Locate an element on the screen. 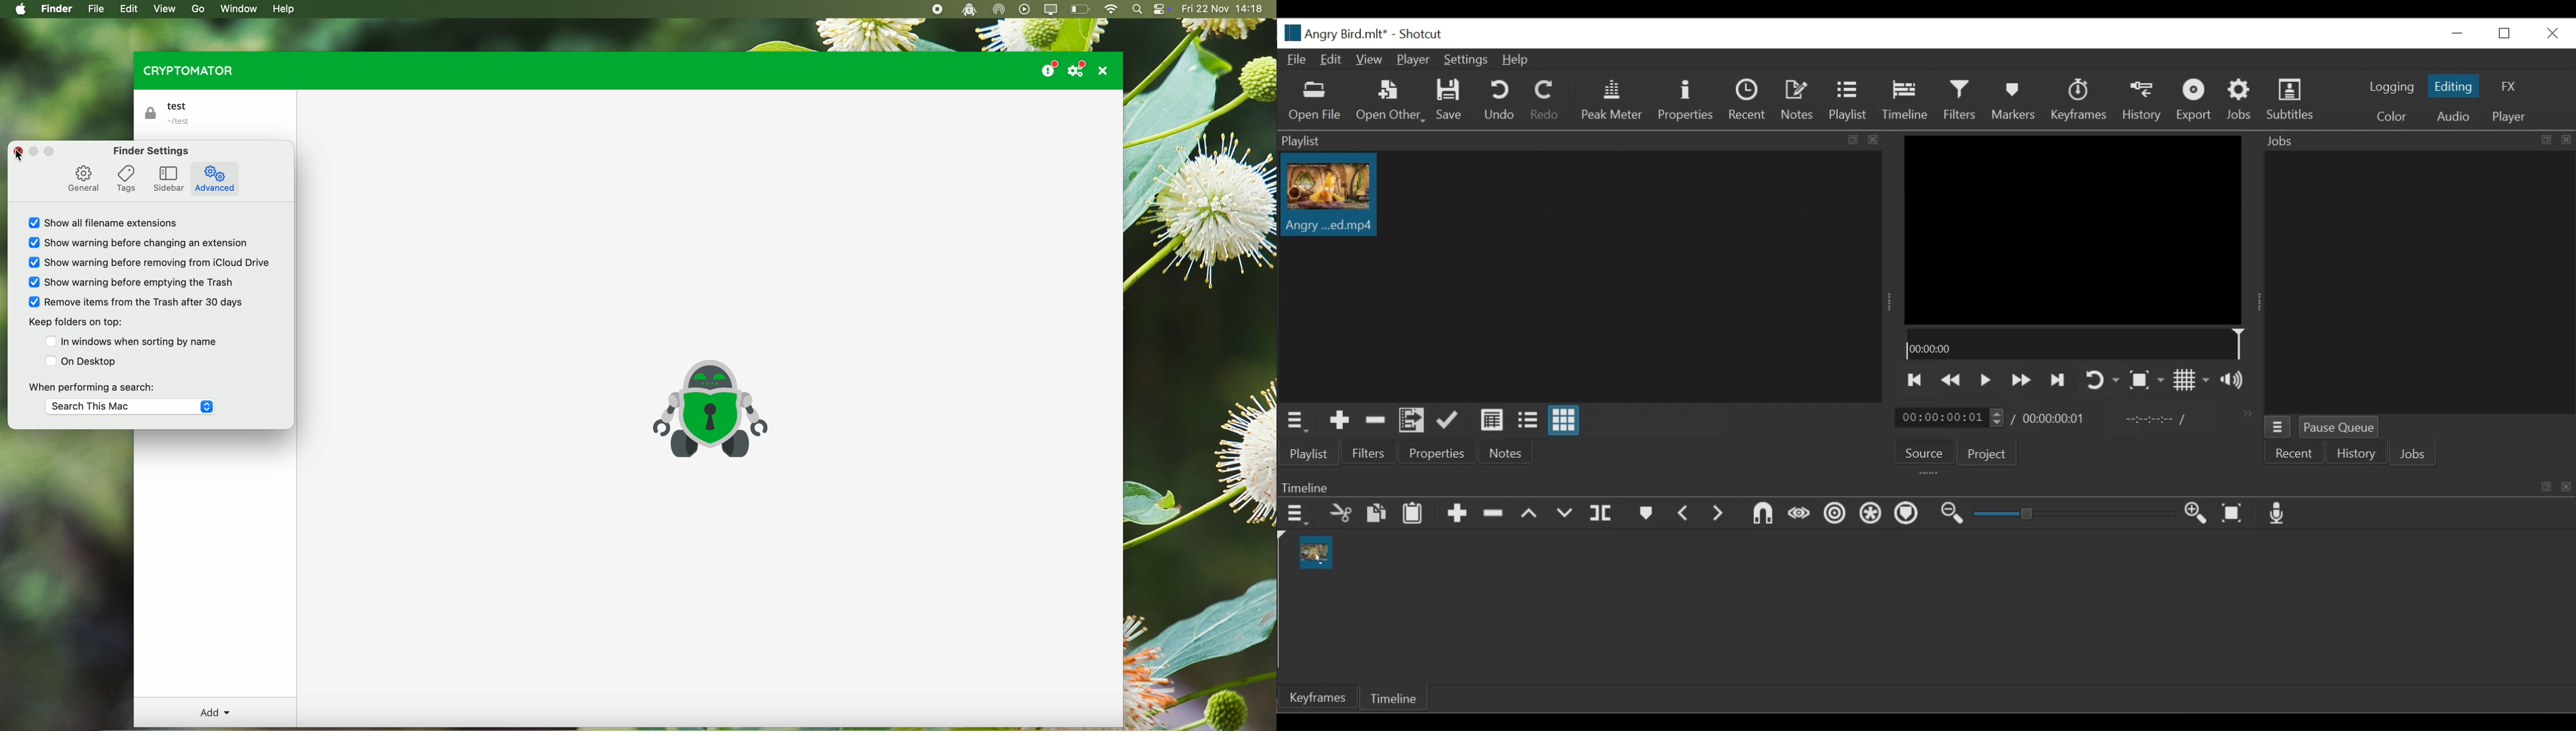 This screenshot has width=2576, height=756. Jobs Panel is located at coordinates (2416, 280).